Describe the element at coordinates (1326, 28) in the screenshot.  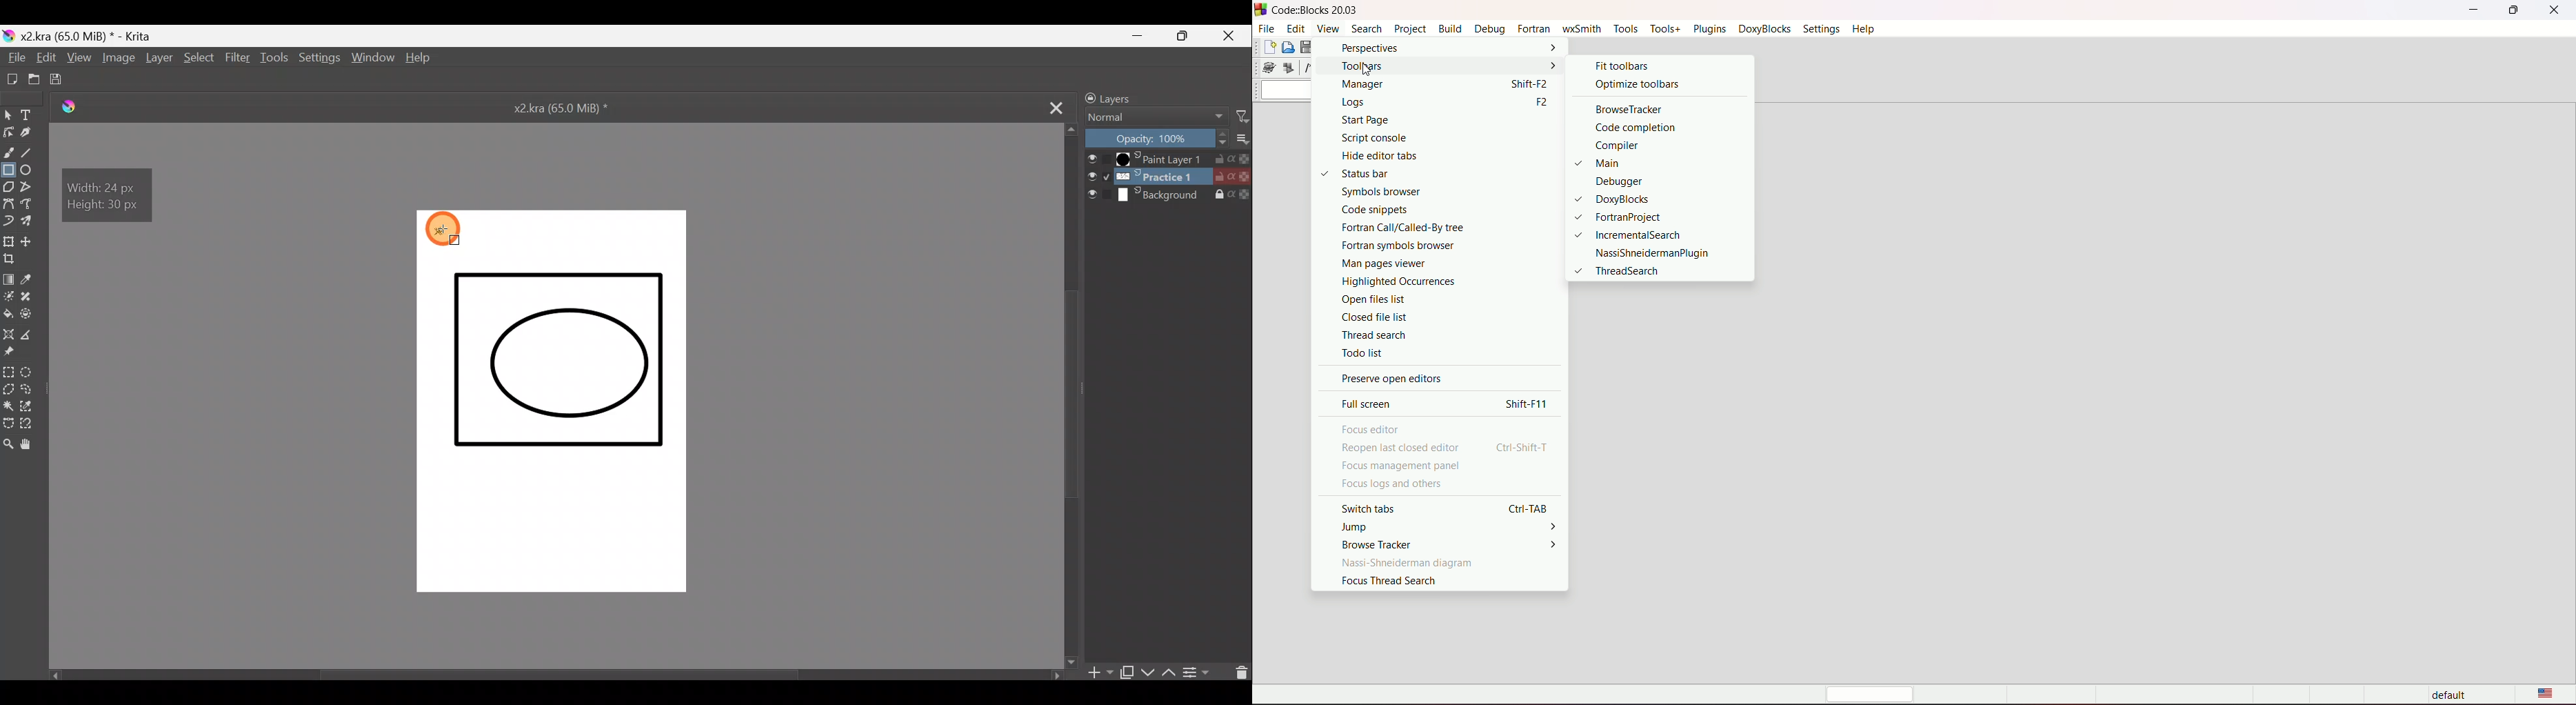
I see `view` at that location.